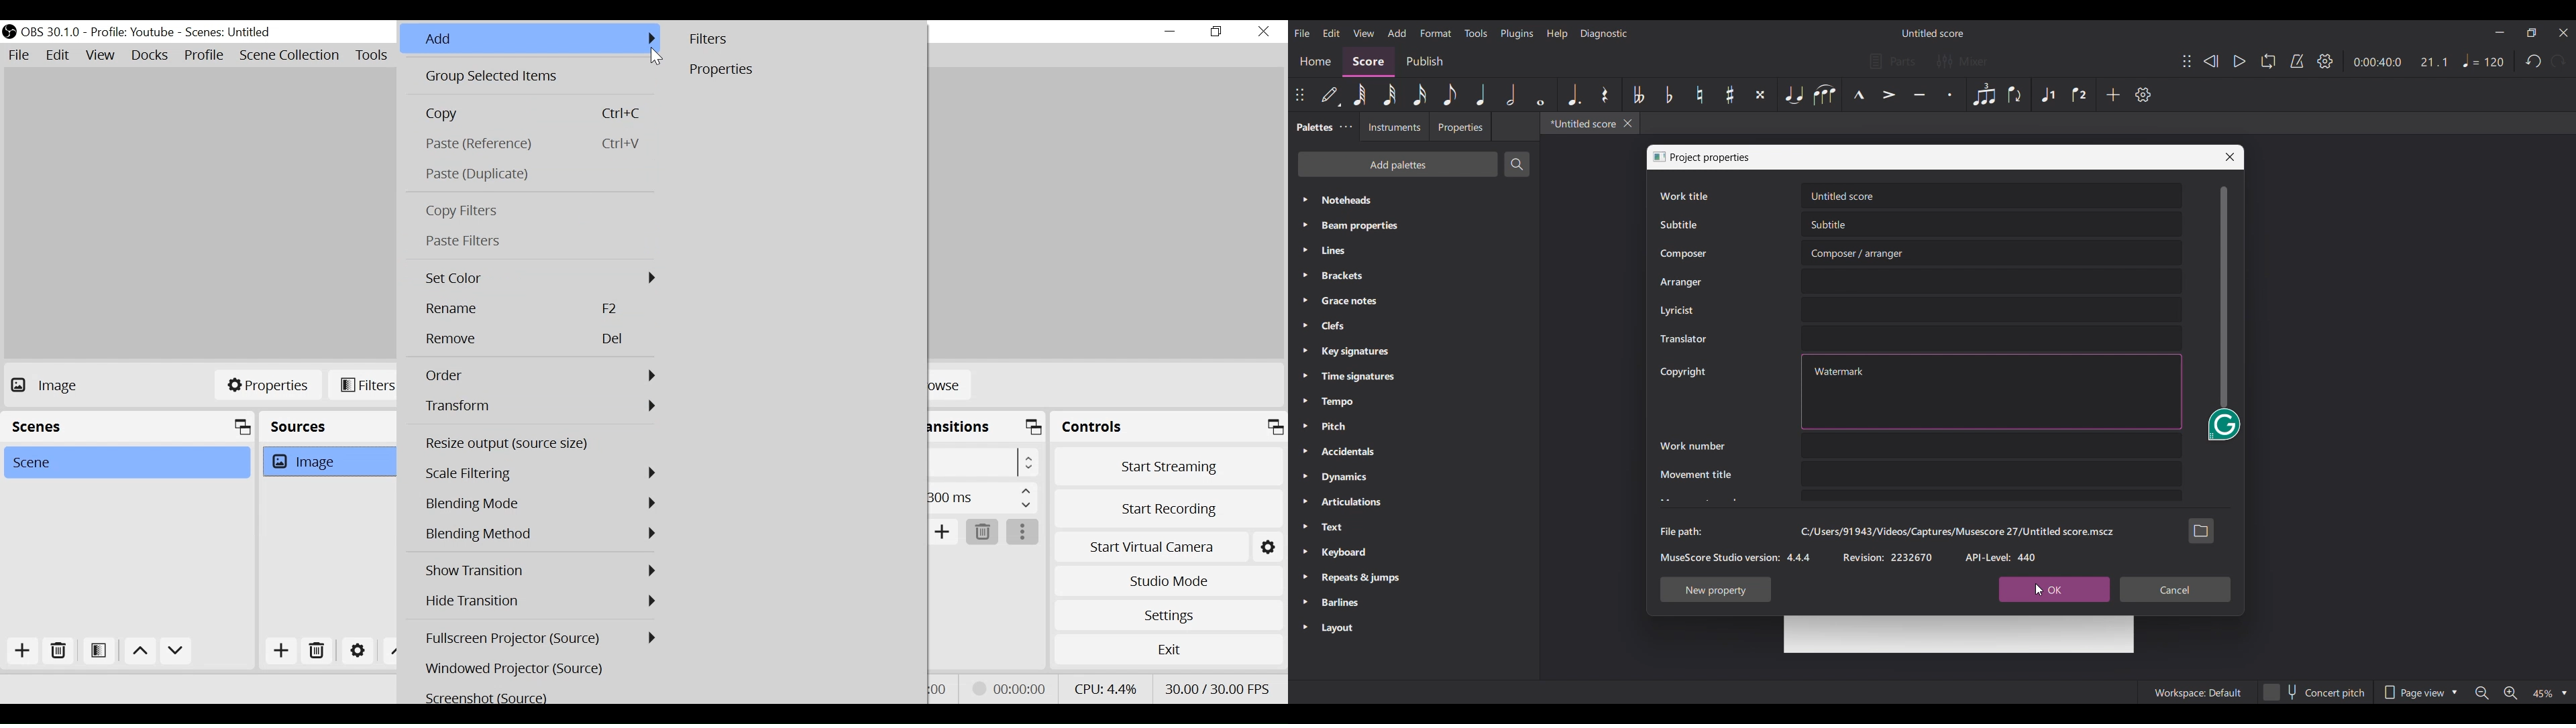 This screenshot has height=728, width=2576. Describe the element at coordinates (1263, 32) in the screenshot. I see `Close` at that location.